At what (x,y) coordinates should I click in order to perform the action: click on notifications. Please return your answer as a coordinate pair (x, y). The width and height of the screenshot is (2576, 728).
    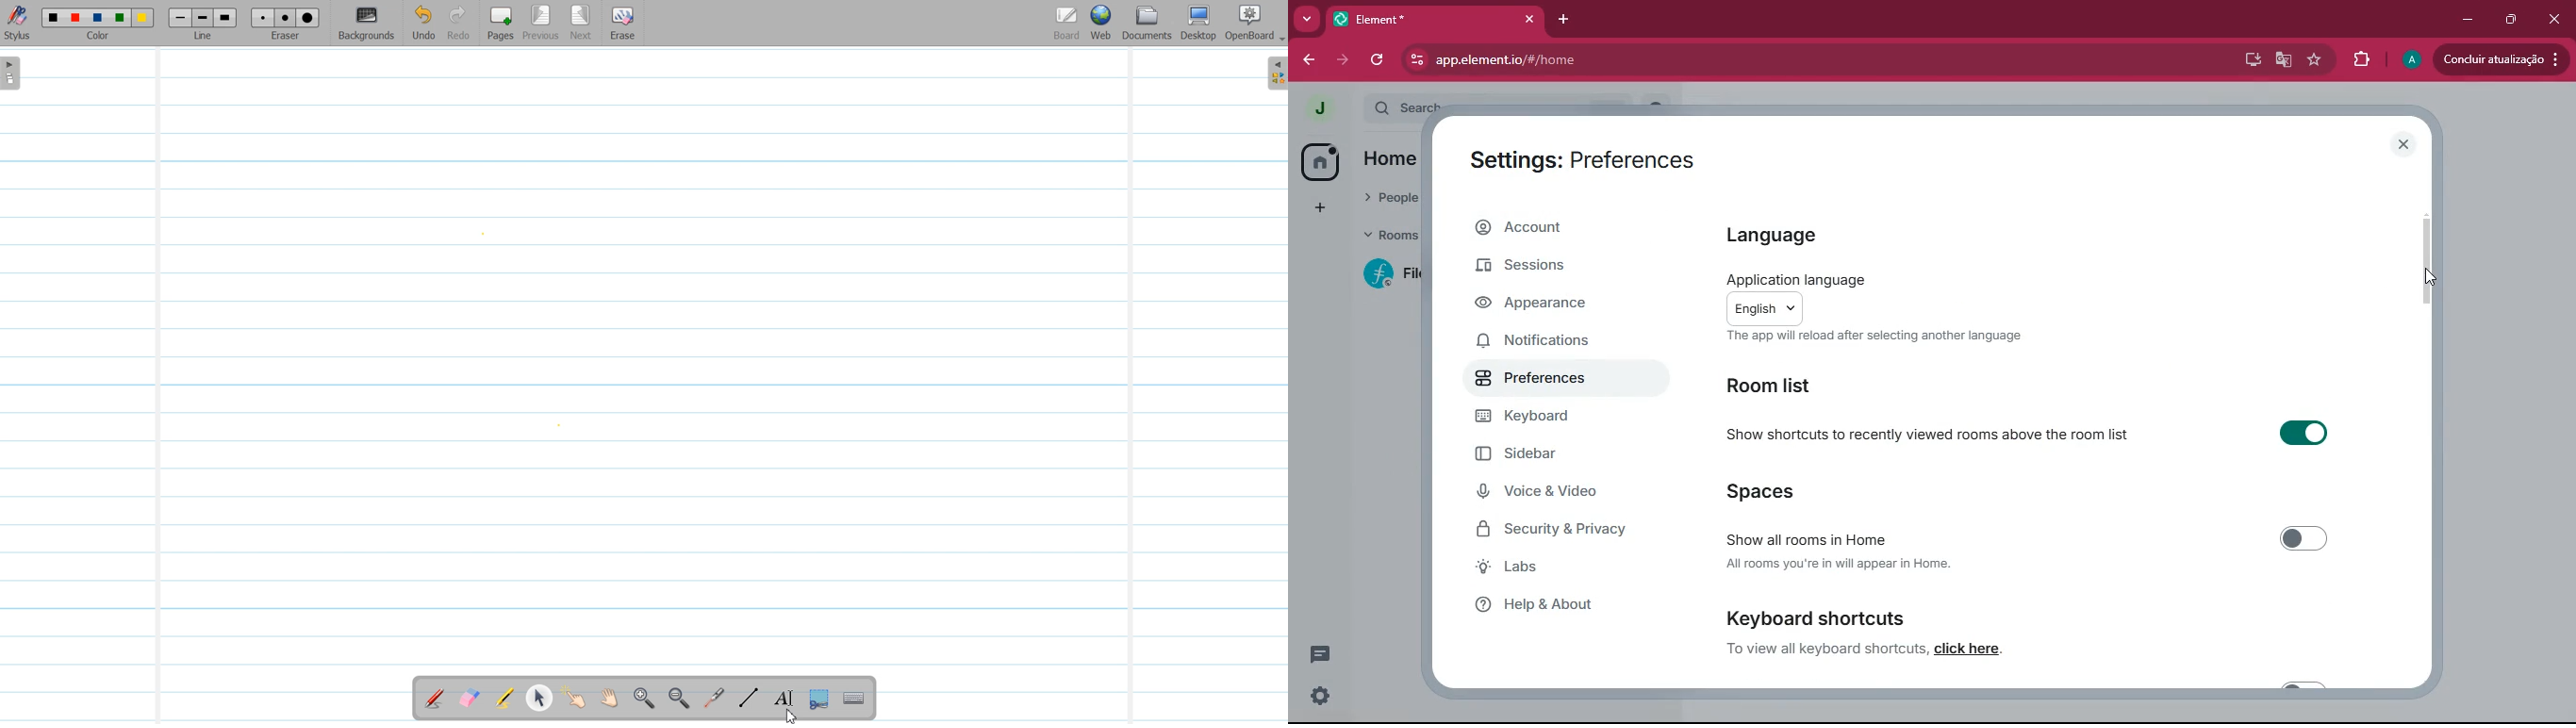
    Looking at the image, I should click on (1541, 342).